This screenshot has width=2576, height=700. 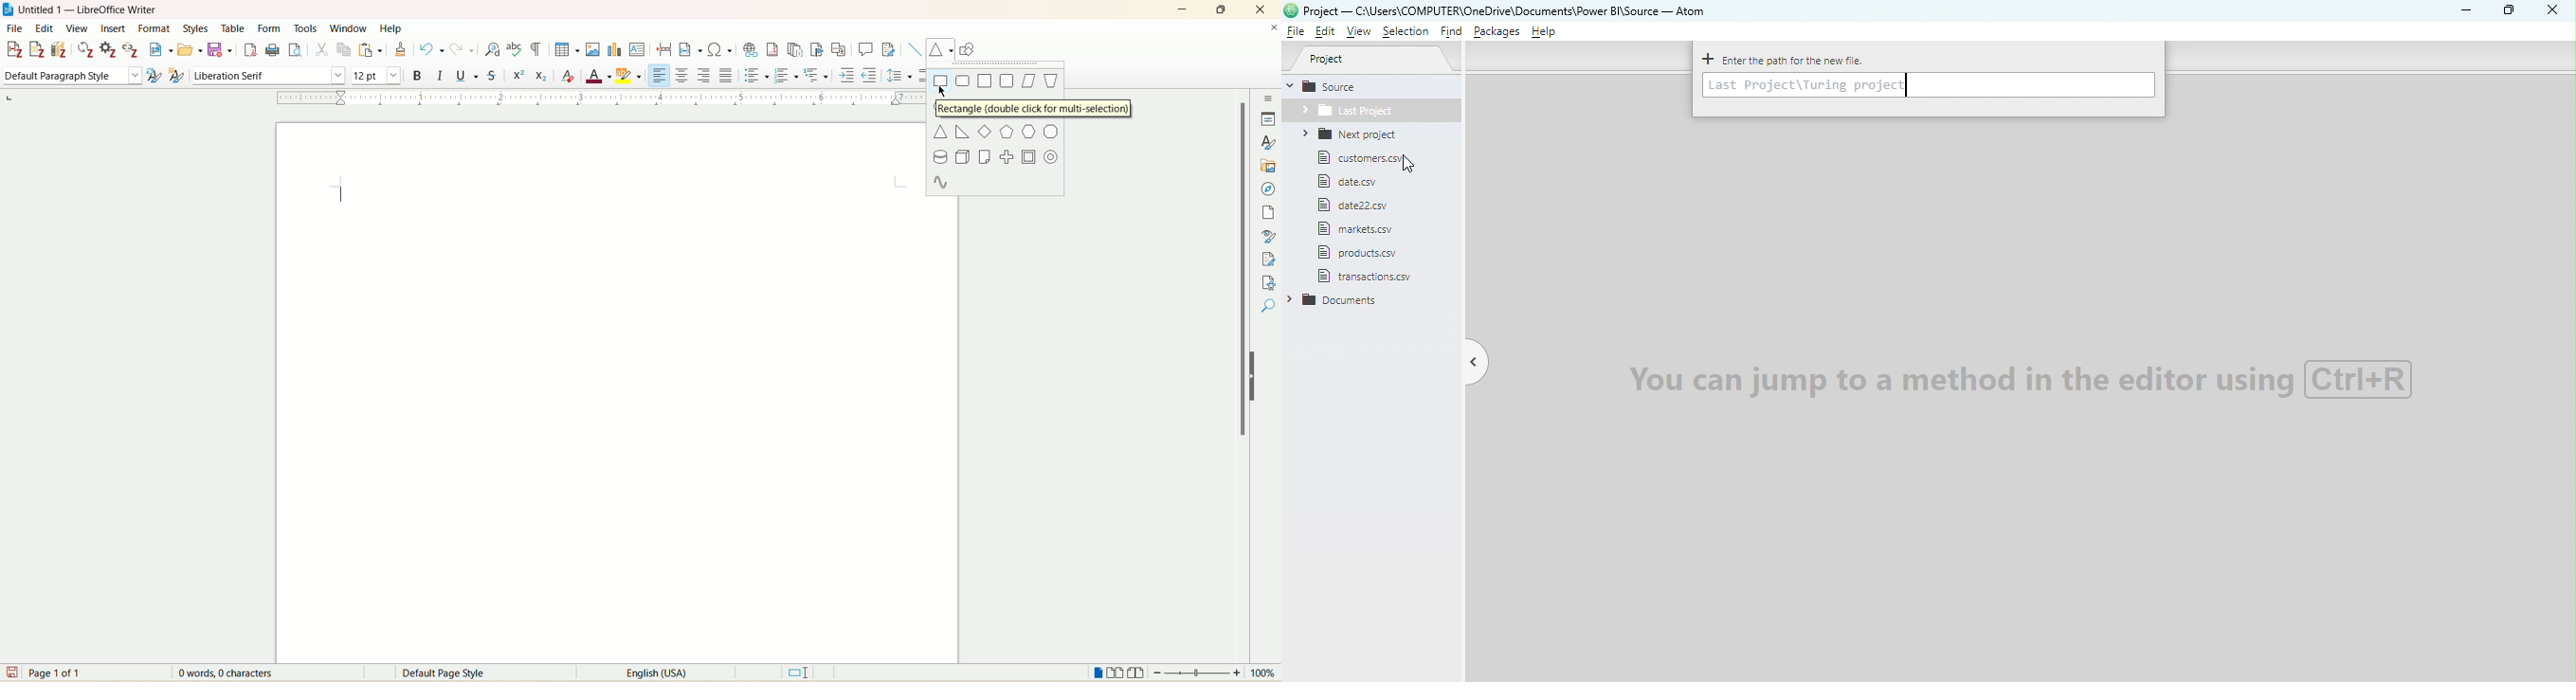 What do you see at coordinates (647, 673) in the screenshot?
I see `English(USA)` at bounding box center [647, 673].